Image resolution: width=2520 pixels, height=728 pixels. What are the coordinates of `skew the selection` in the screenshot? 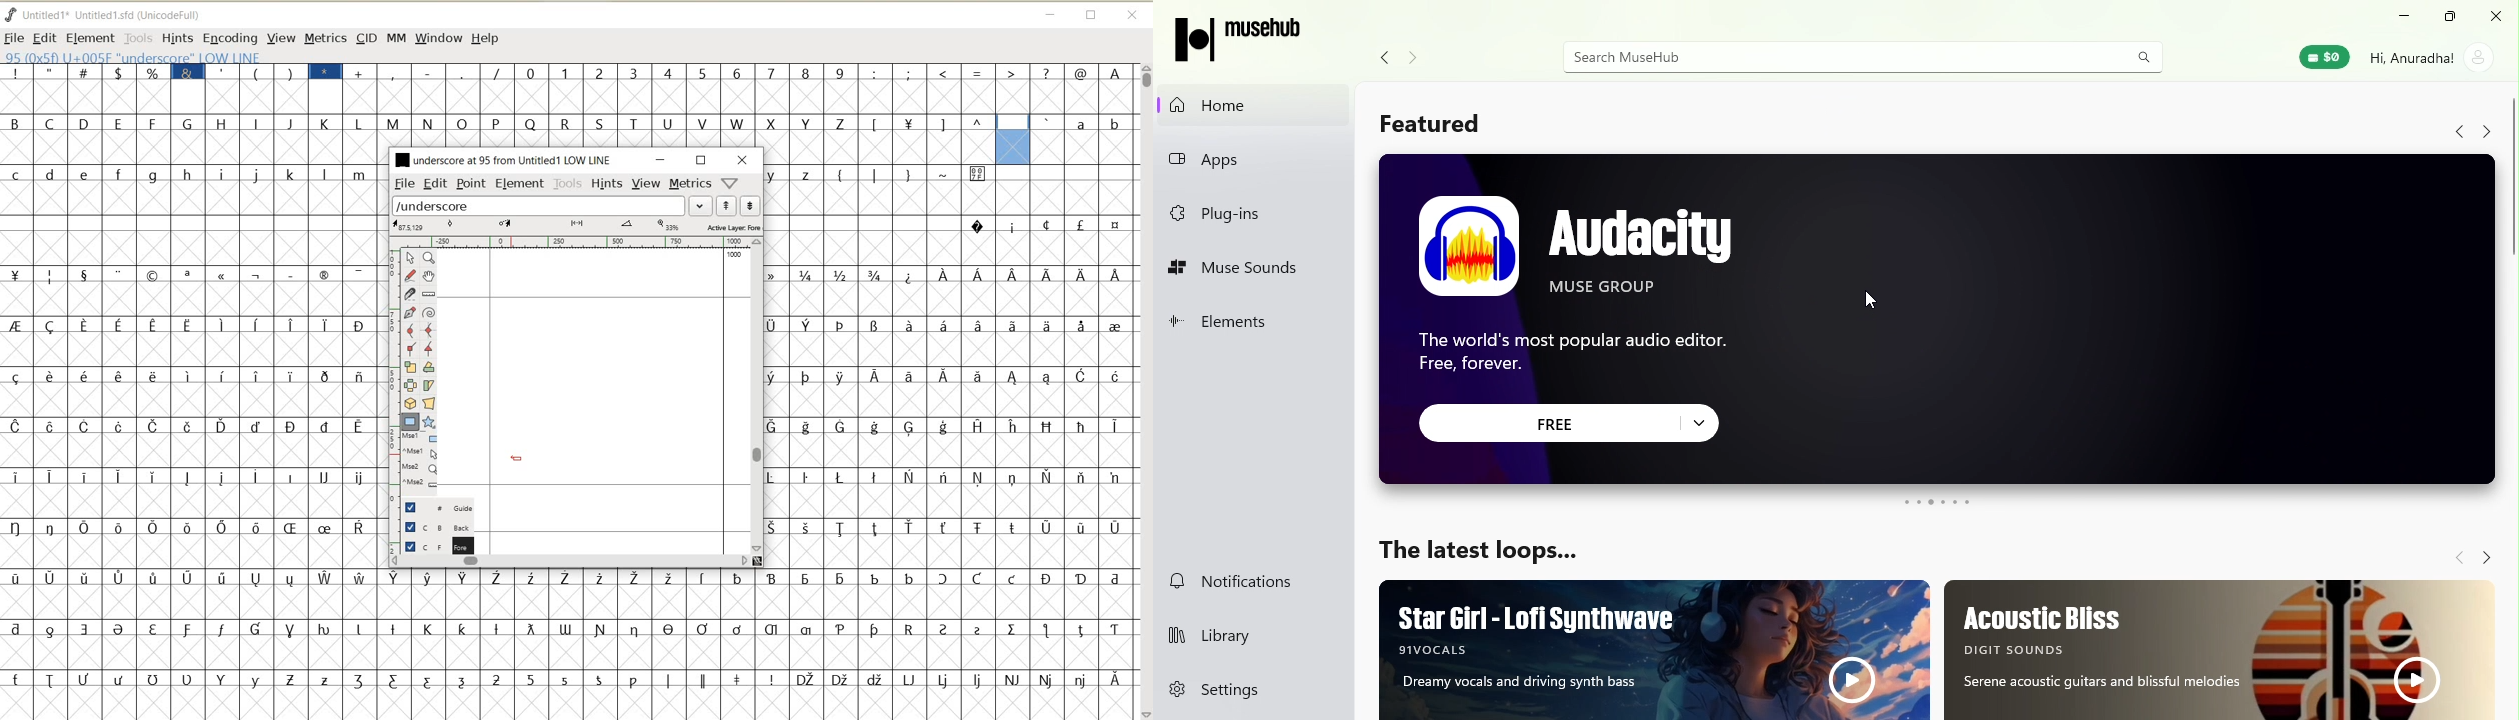 It's located at (428, 386).